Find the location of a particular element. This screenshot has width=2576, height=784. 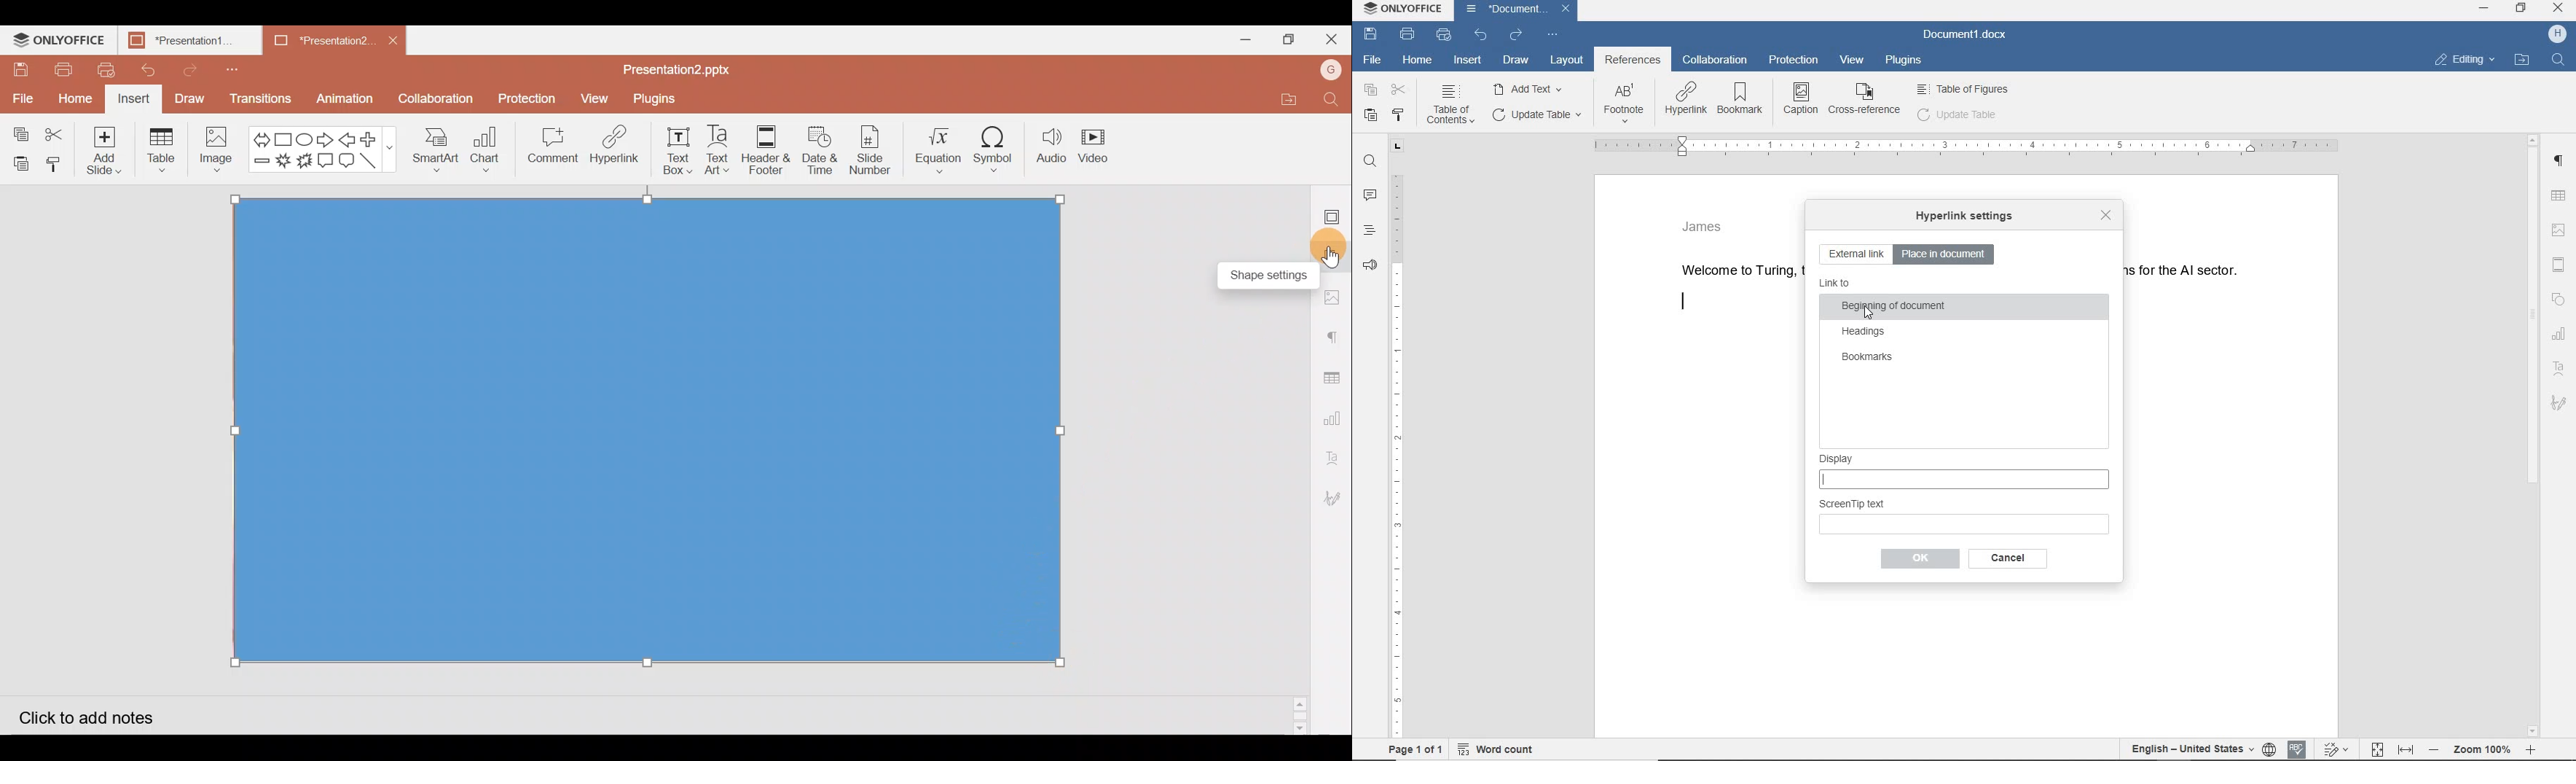

UPDATE TASK is located at coordinates (1535, 114).